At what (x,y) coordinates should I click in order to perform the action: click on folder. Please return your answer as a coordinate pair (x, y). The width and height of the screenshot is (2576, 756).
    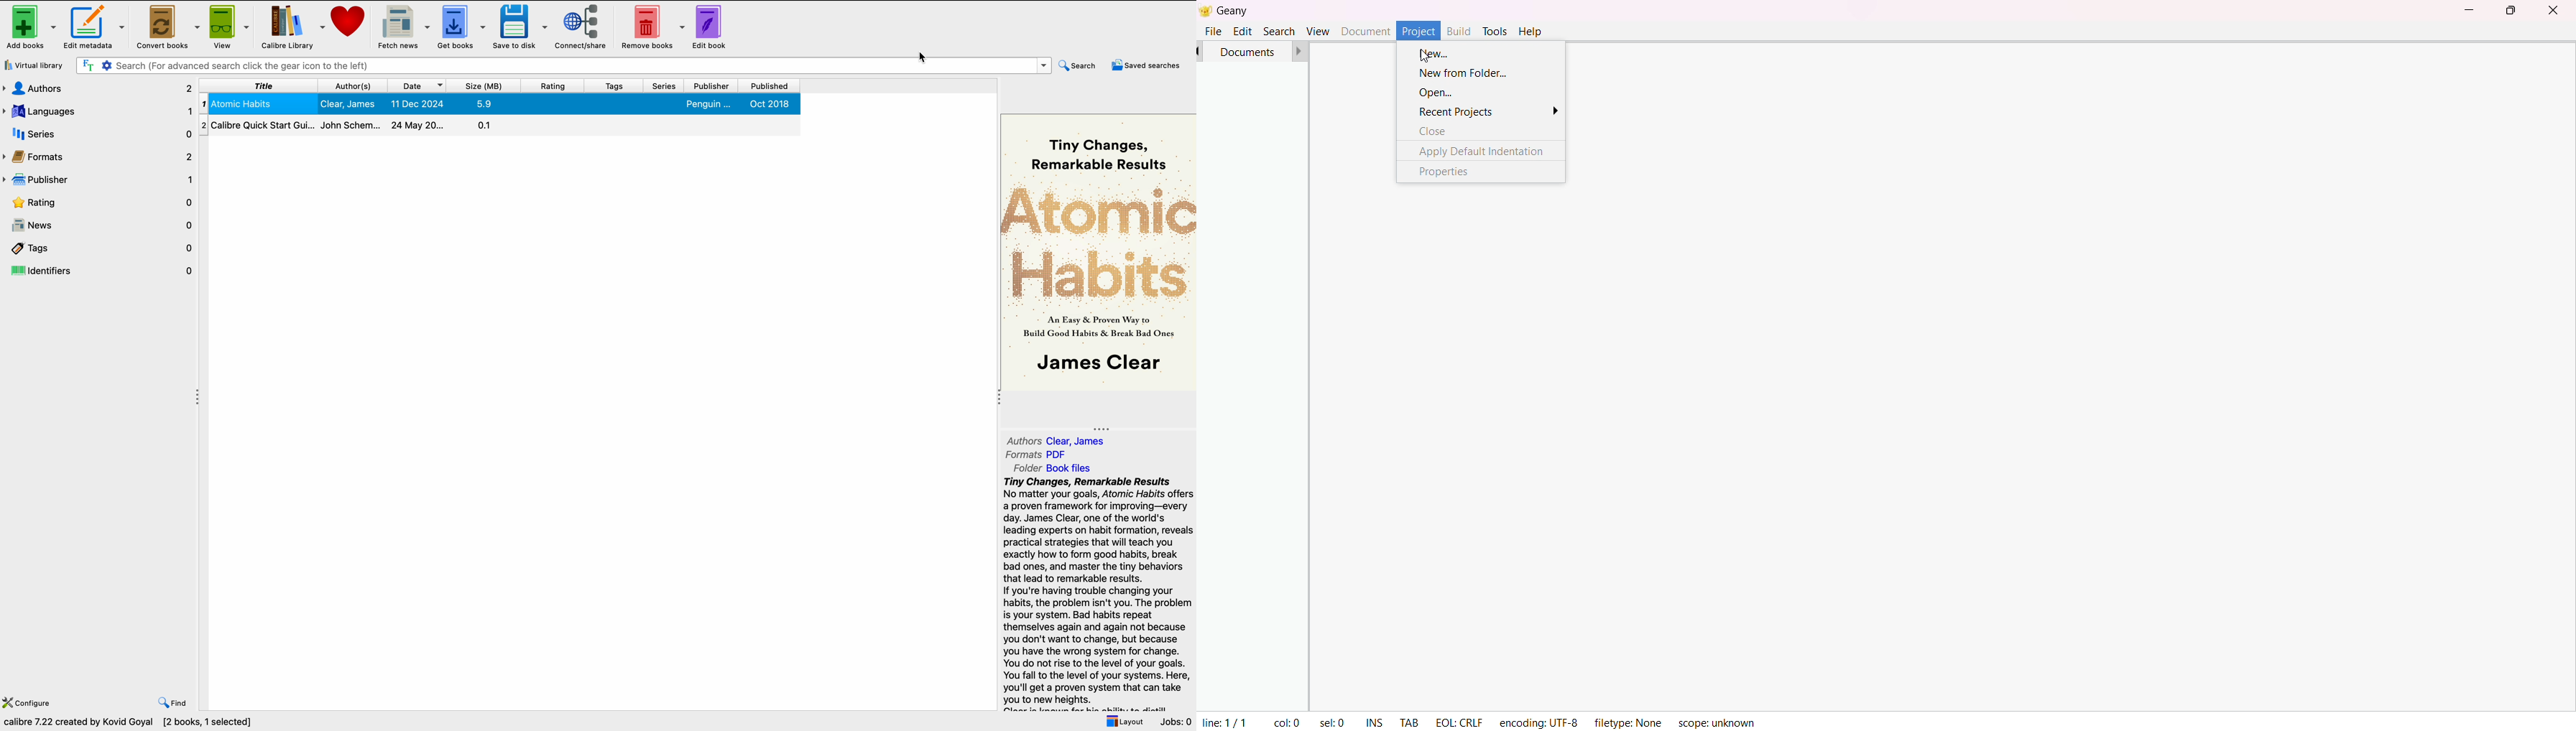
    Looking at the image, I should click on (1056, 468).